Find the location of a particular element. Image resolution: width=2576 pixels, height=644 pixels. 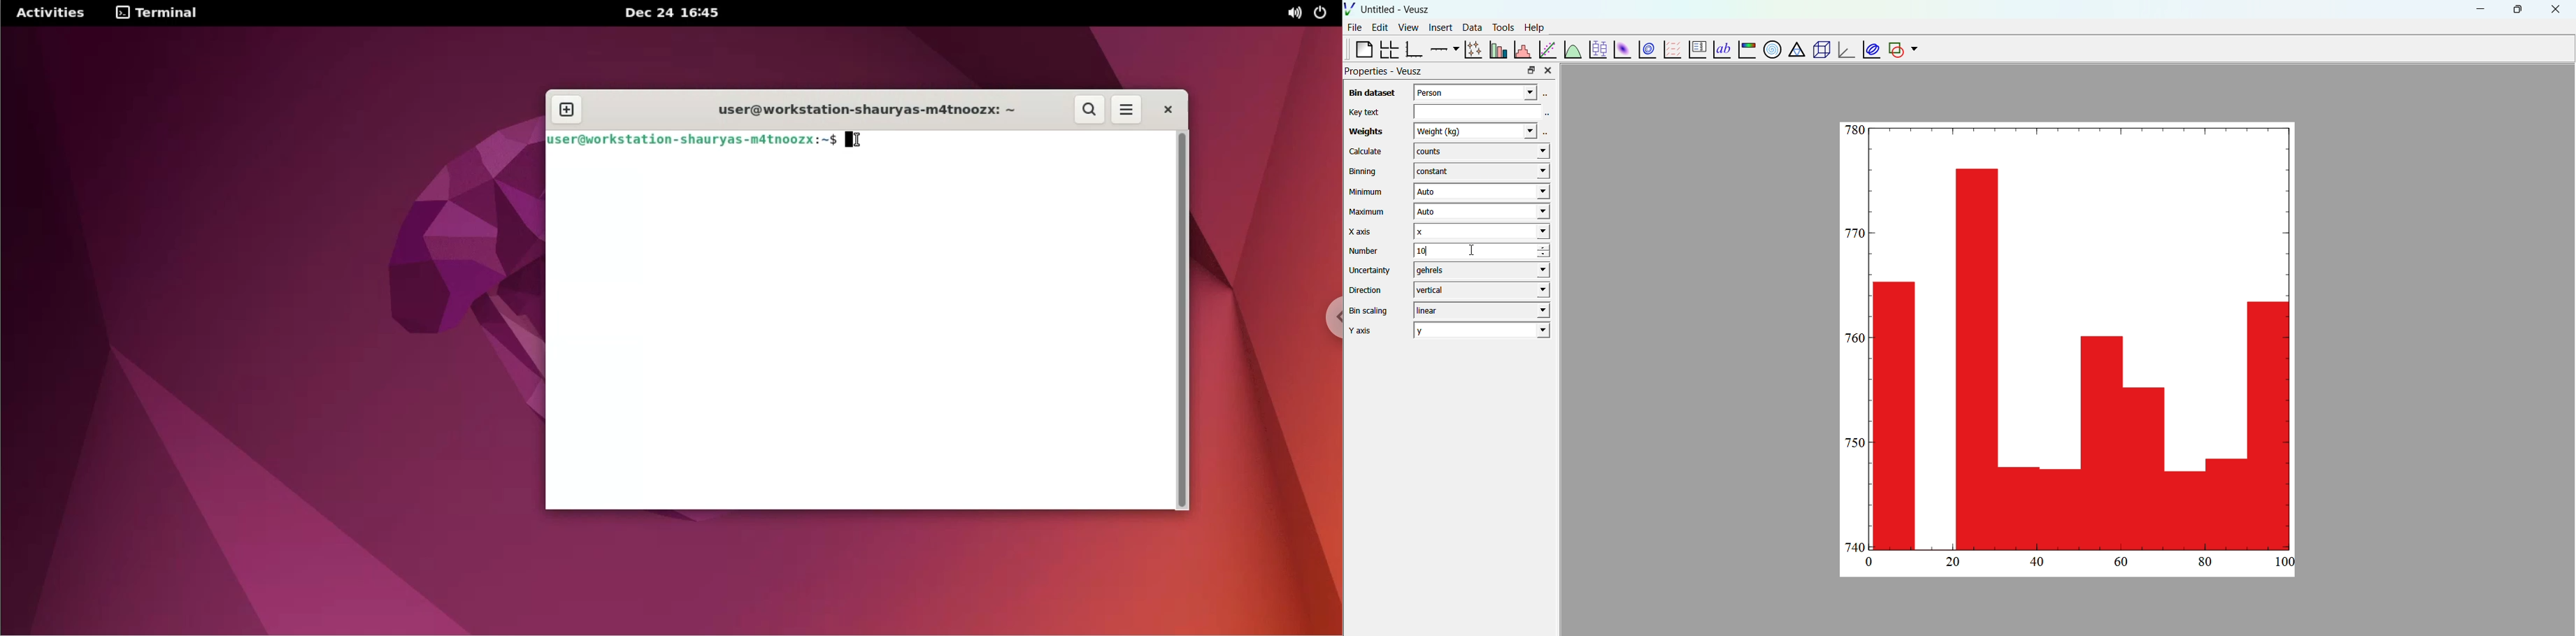

0 20 40 60 80 100` is located at coordinates (2074, 565).